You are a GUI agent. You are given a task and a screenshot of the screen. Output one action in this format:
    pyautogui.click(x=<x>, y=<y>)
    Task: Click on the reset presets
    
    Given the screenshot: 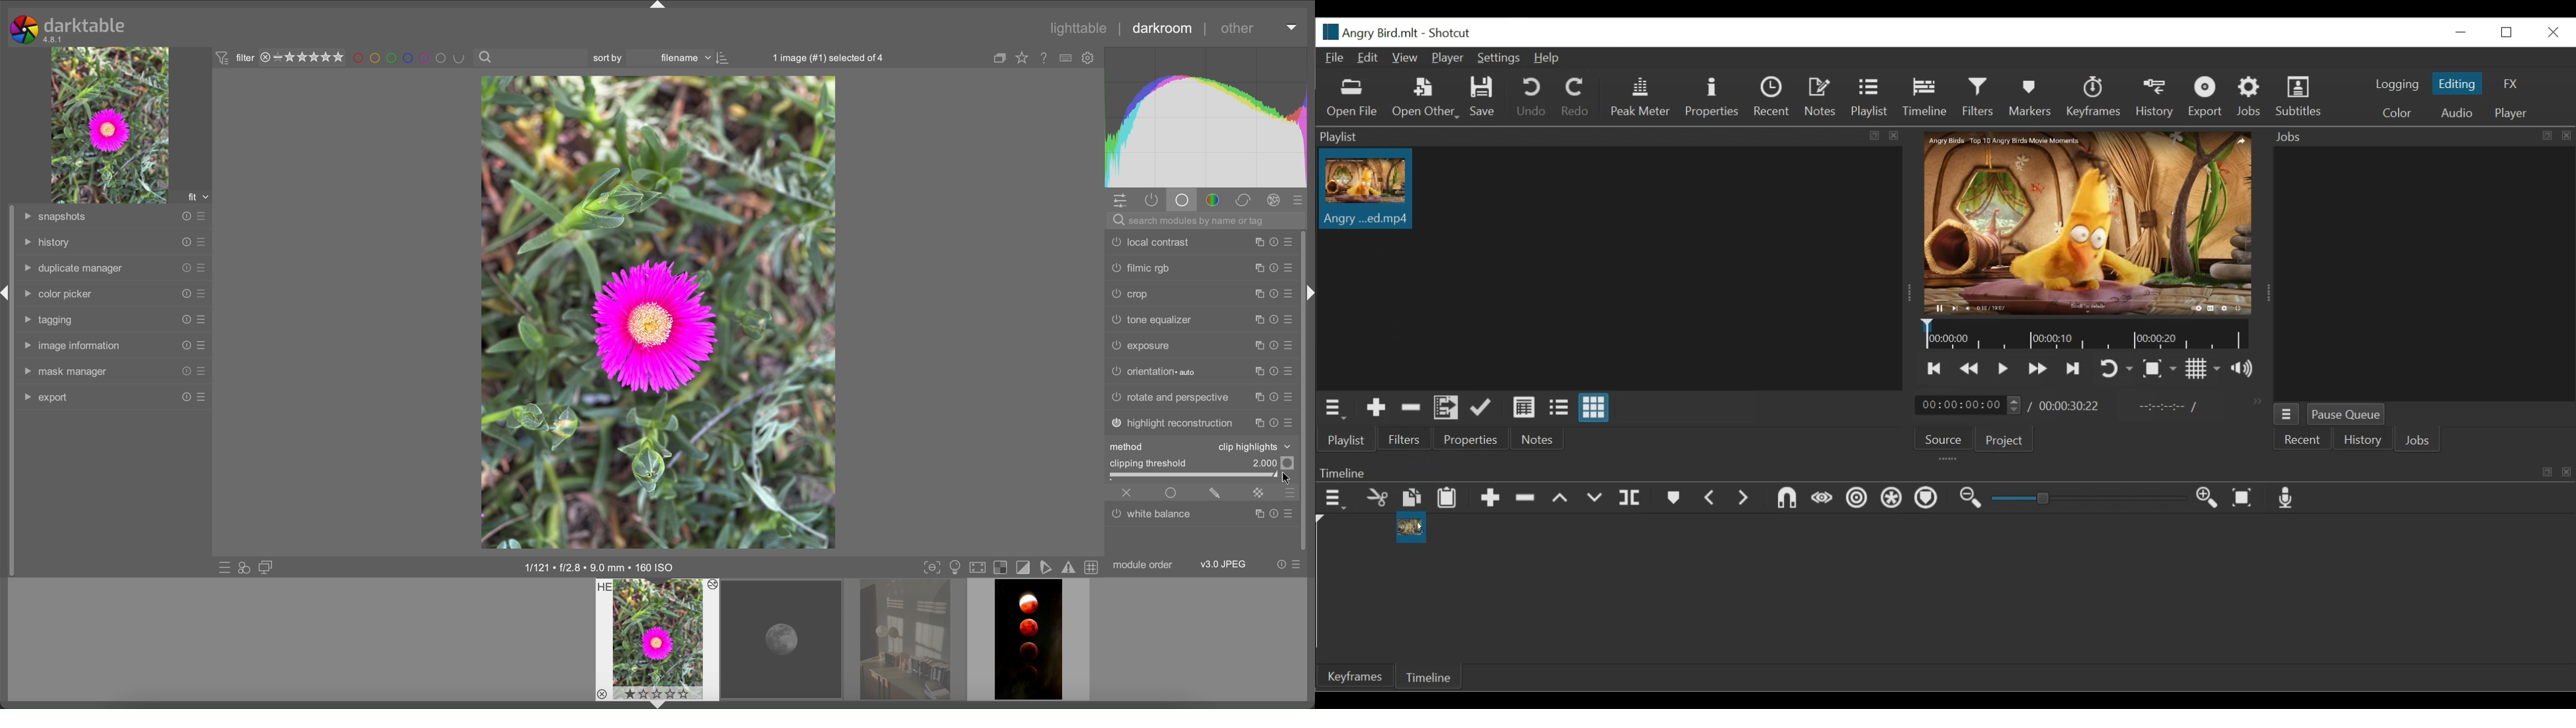 What is the action you would take?
    pyautogui.click(x=1272, y=320)
    